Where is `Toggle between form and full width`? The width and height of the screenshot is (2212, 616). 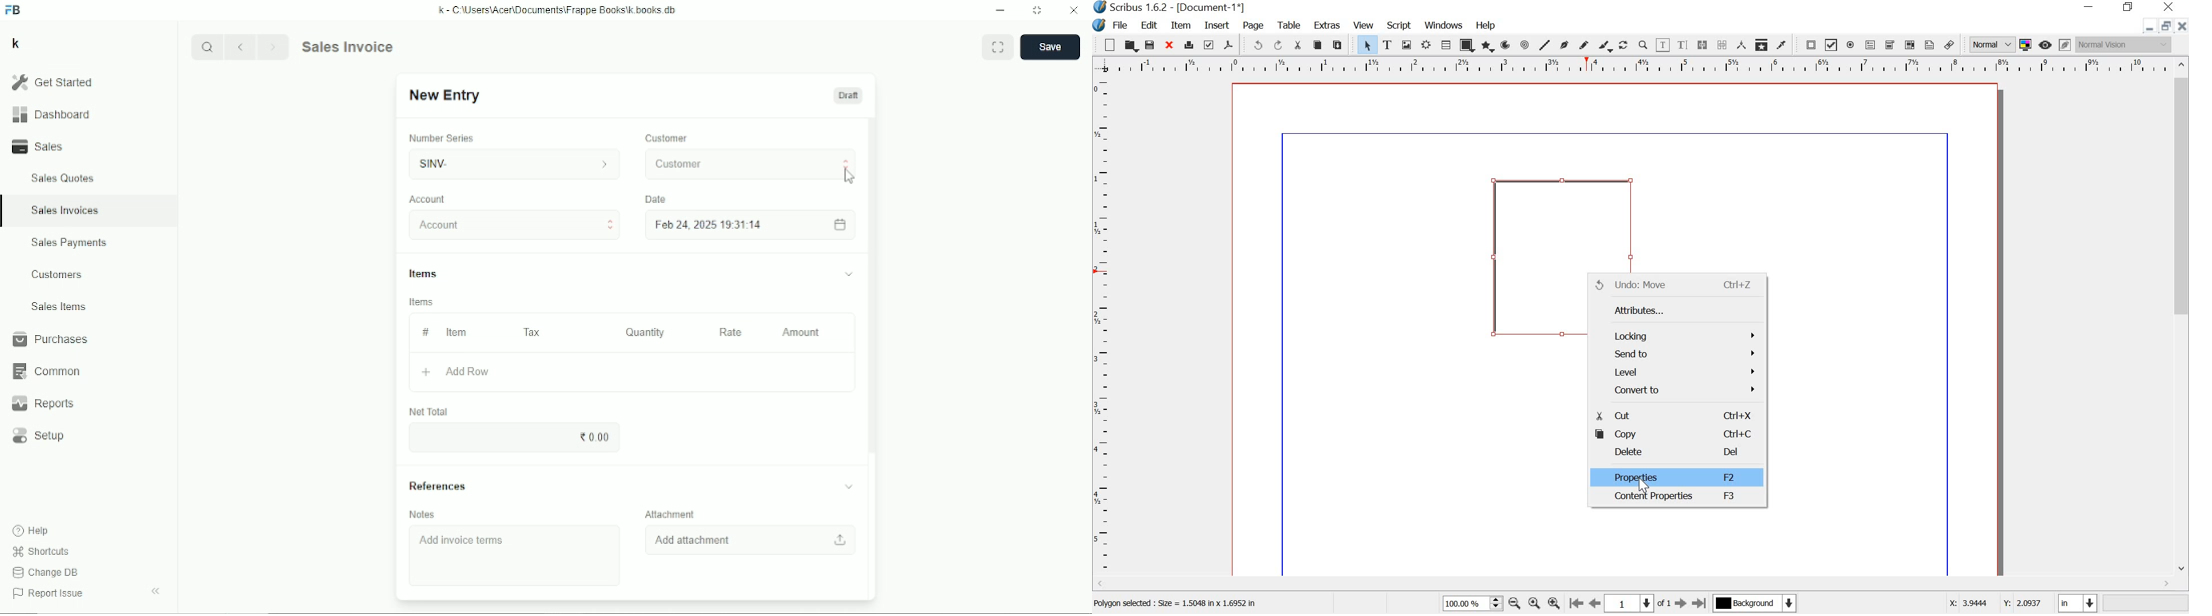
Toggle between form and full width is located at coordinates (1038, 11).